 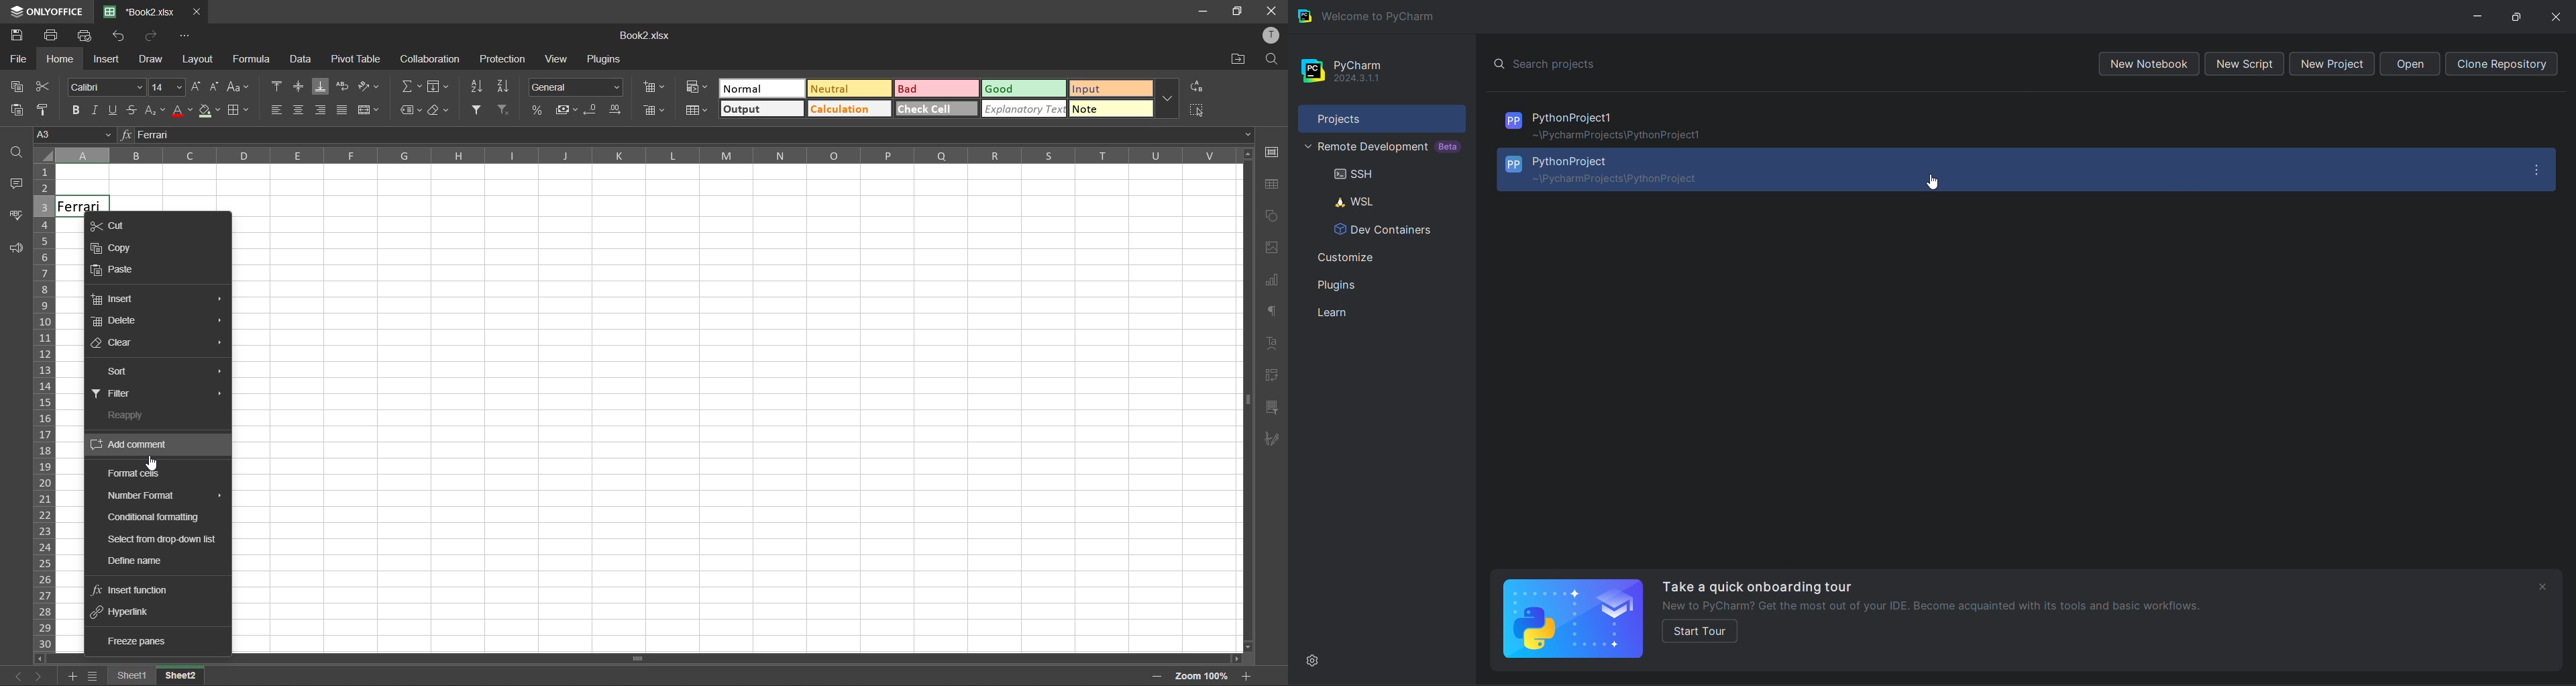 I want to click on good, so click(x=1019, y=89).